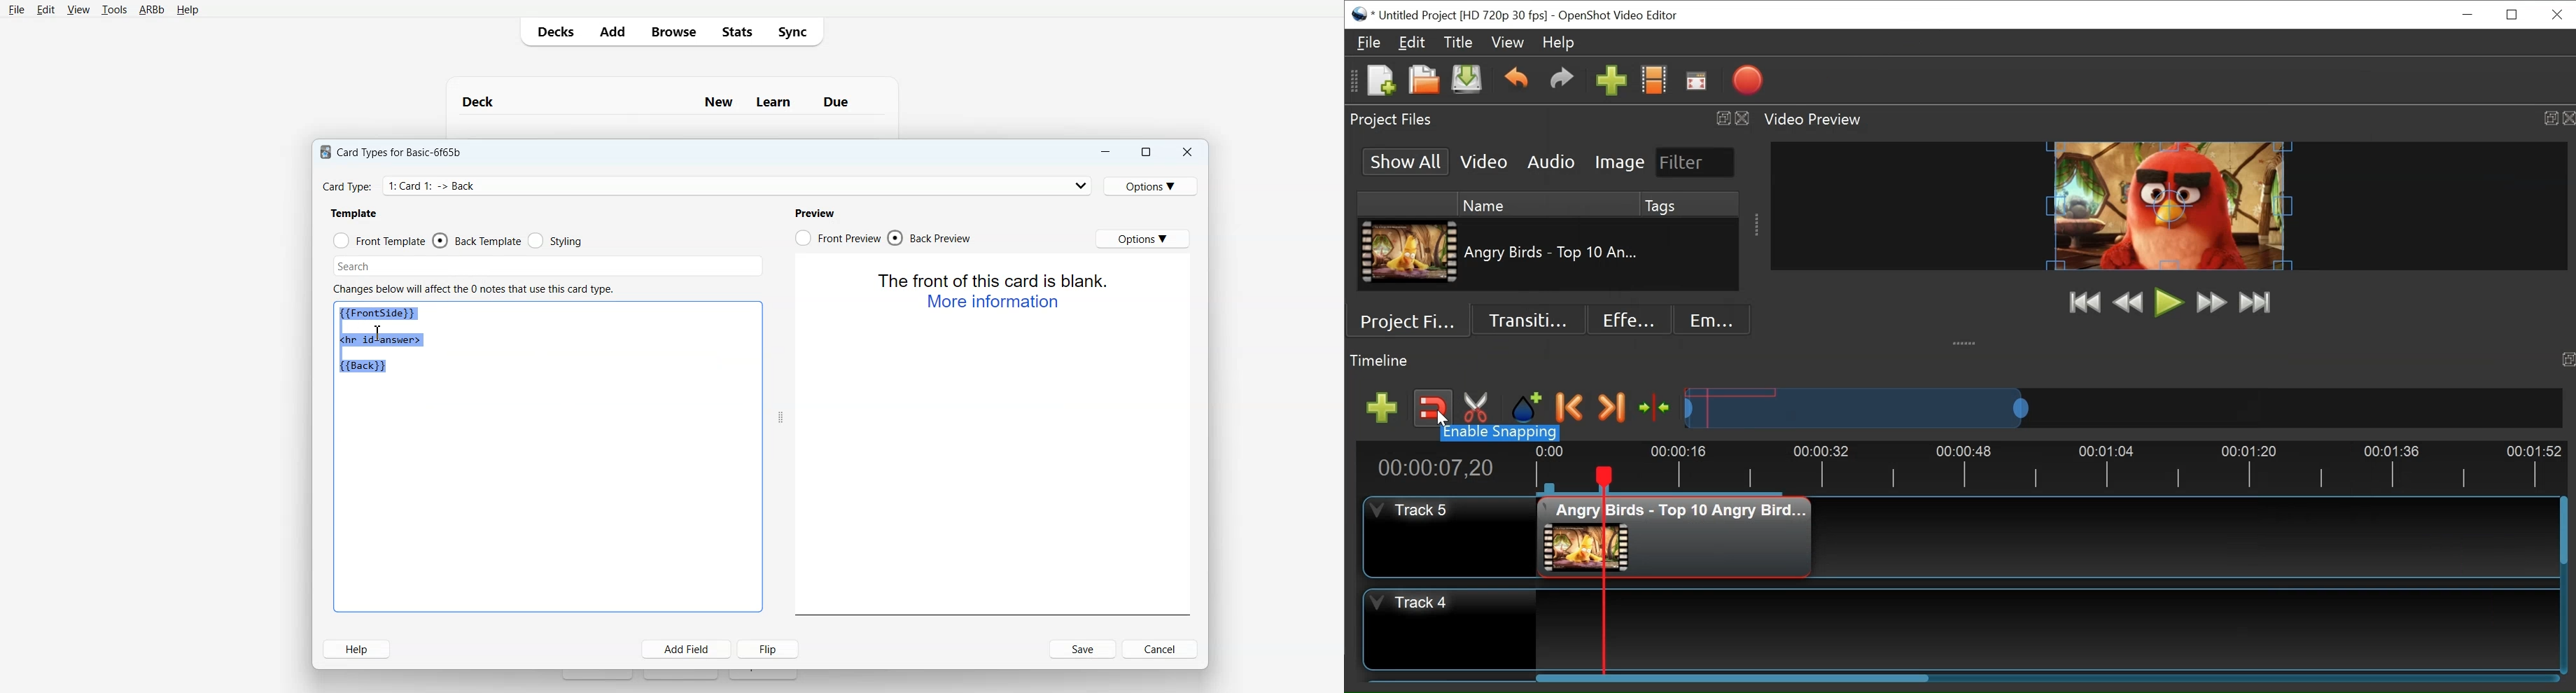 This screenshot has height=700, width=2576. I want to click on Horizontal Scroll bar, so click(1730, 677).